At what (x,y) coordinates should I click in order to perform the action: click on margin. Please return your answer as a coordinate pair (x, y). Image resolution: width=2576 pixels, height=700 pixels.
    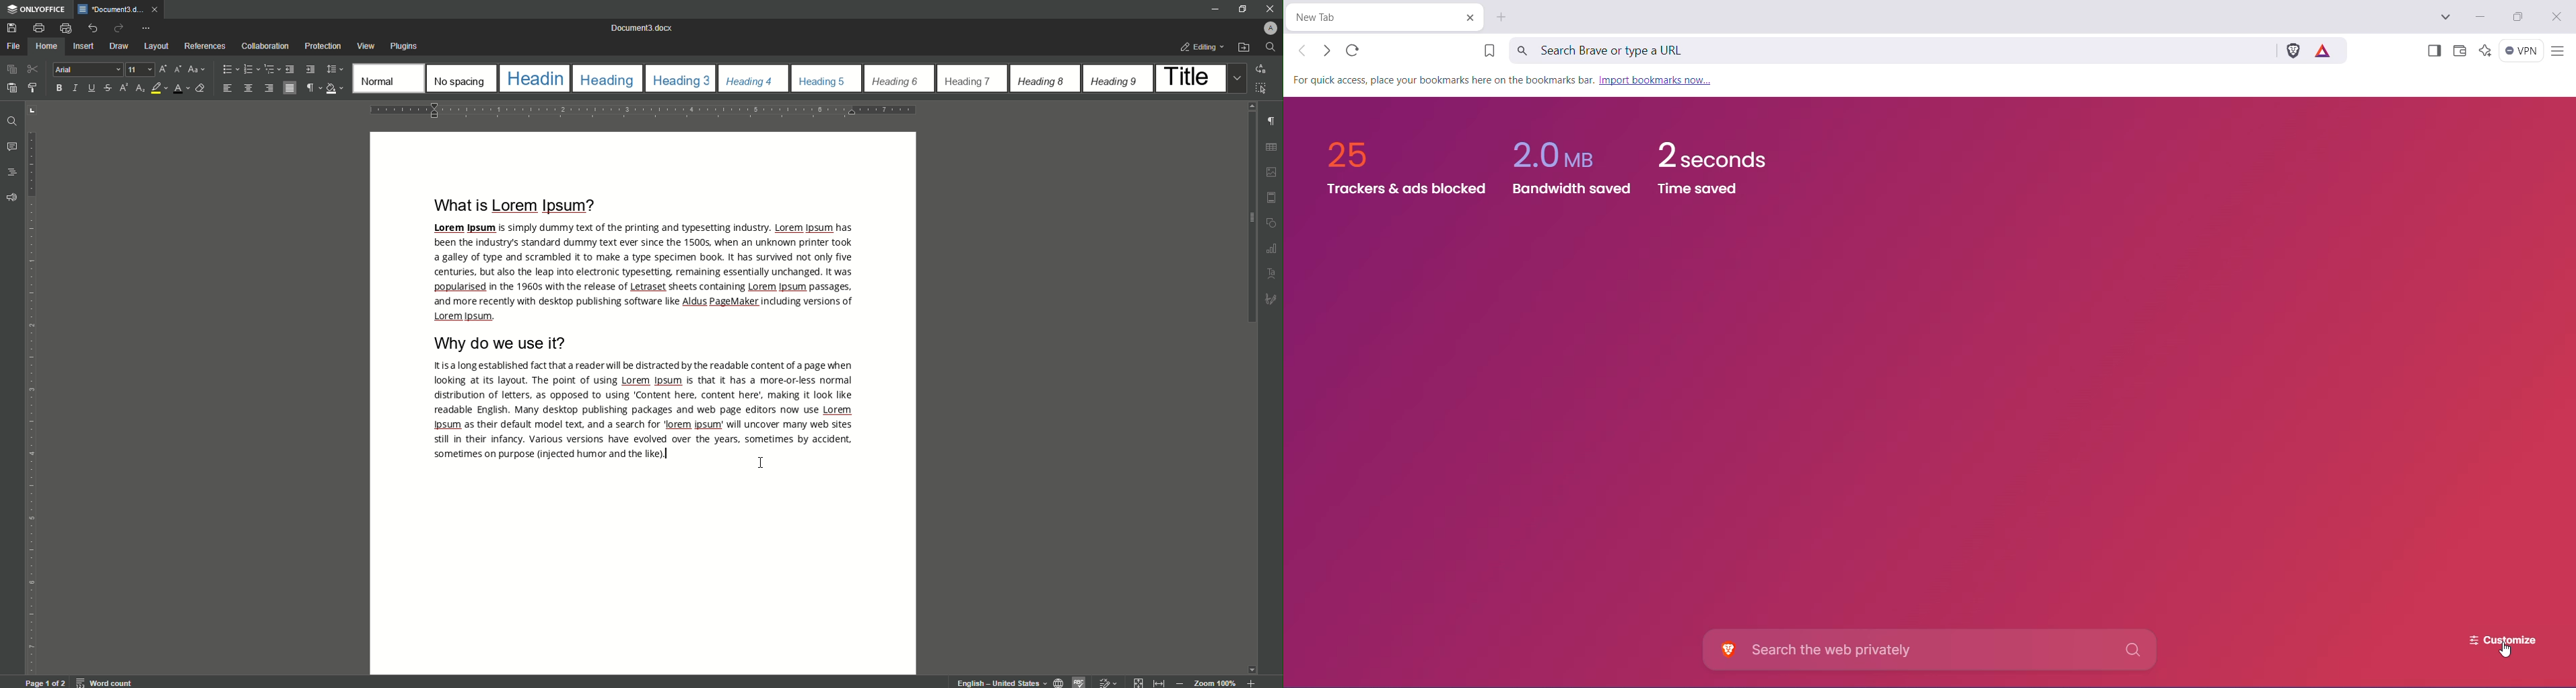
    Looking at the image, I should click on (1273, 194).